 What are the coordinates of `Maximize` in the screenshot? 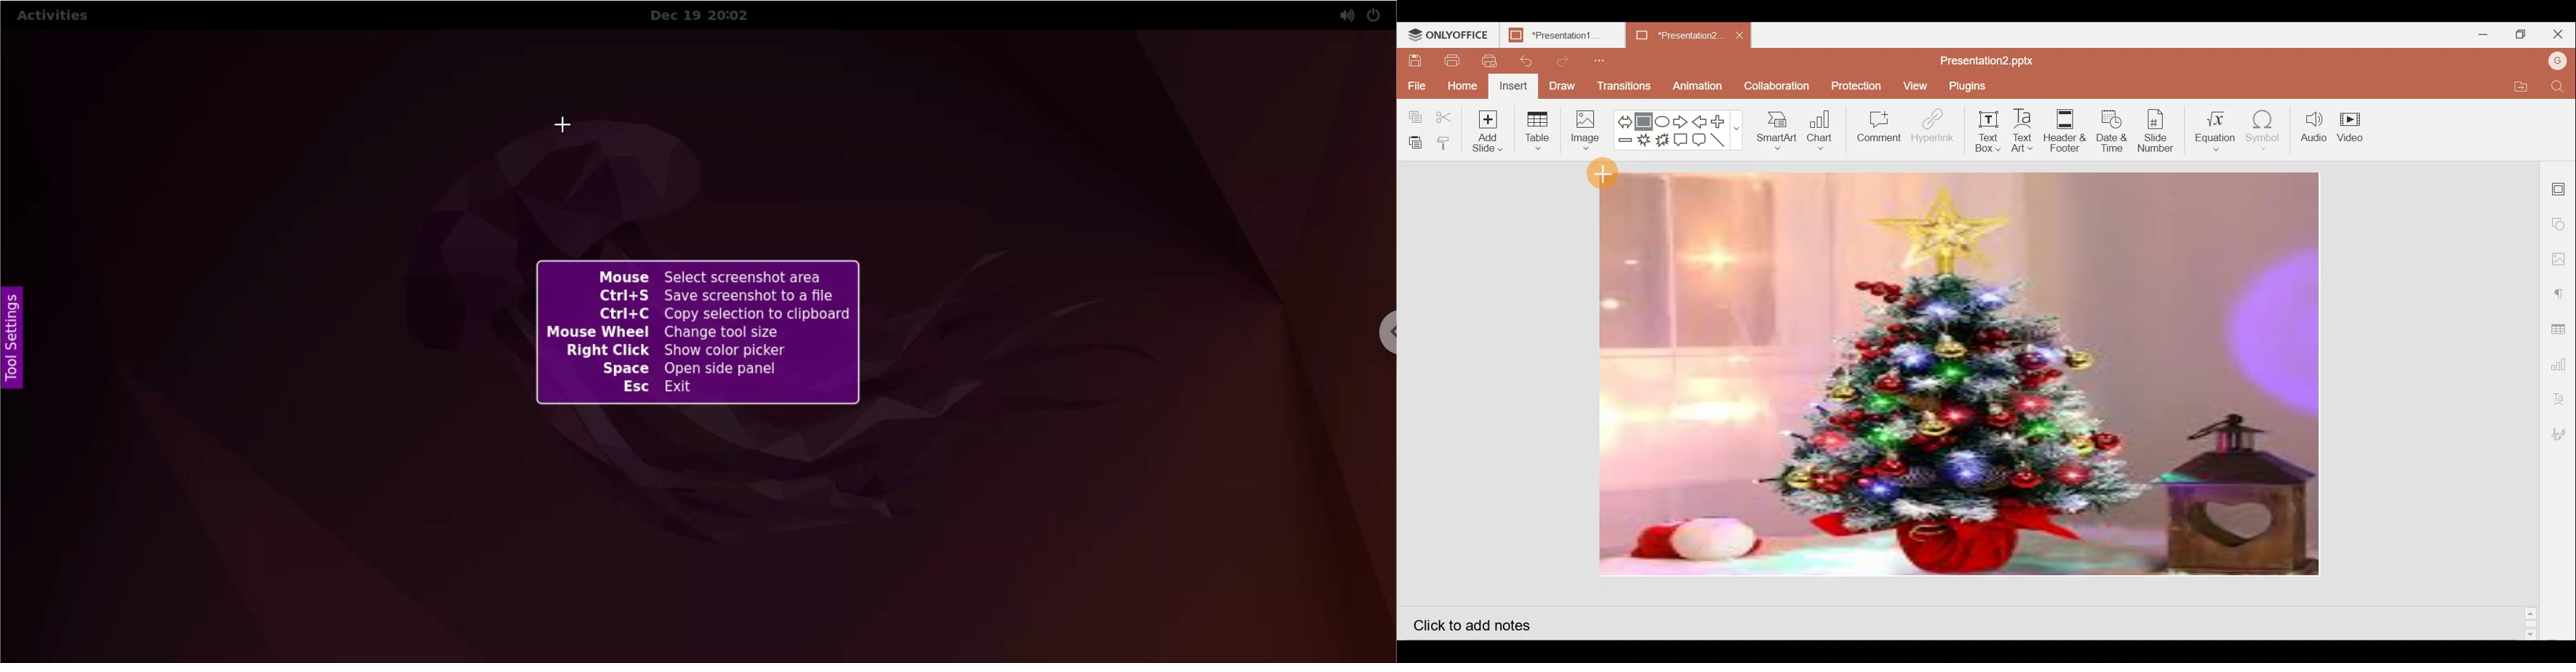 It's located at (2520, 33).